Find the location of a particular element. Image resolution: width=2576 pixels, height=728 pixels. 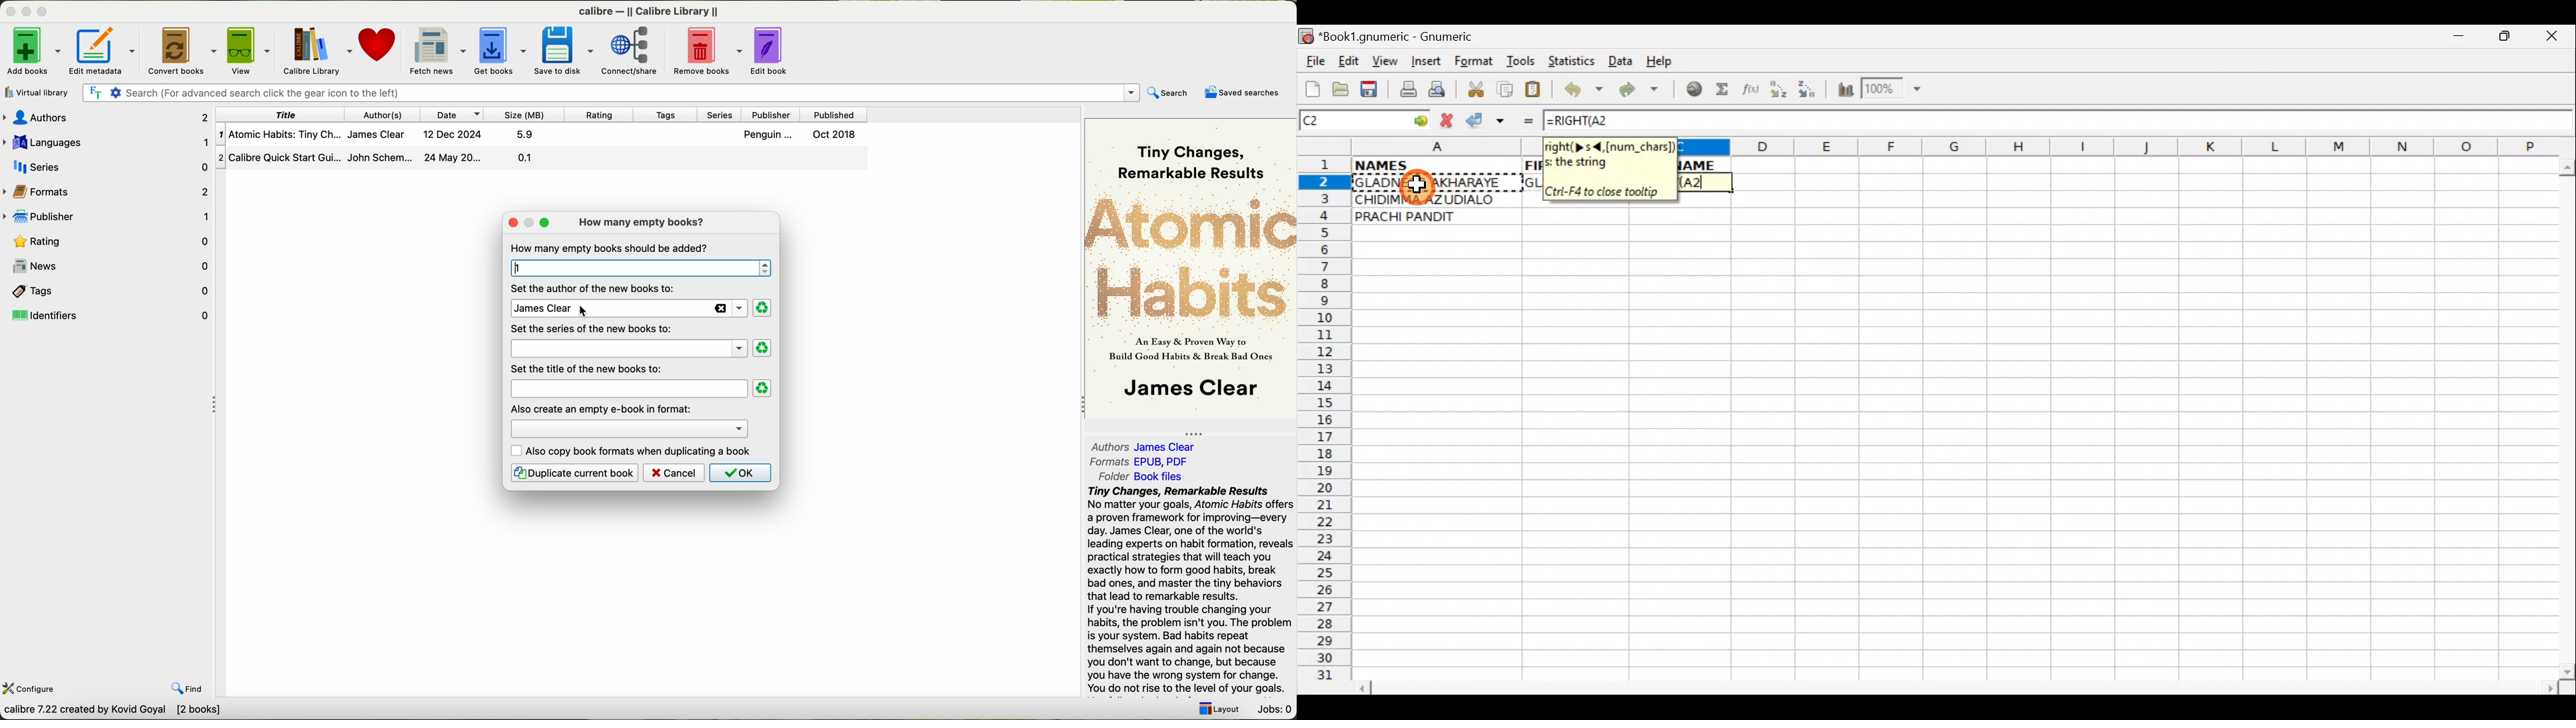

Minimize is located at coordinates (2455, 39).